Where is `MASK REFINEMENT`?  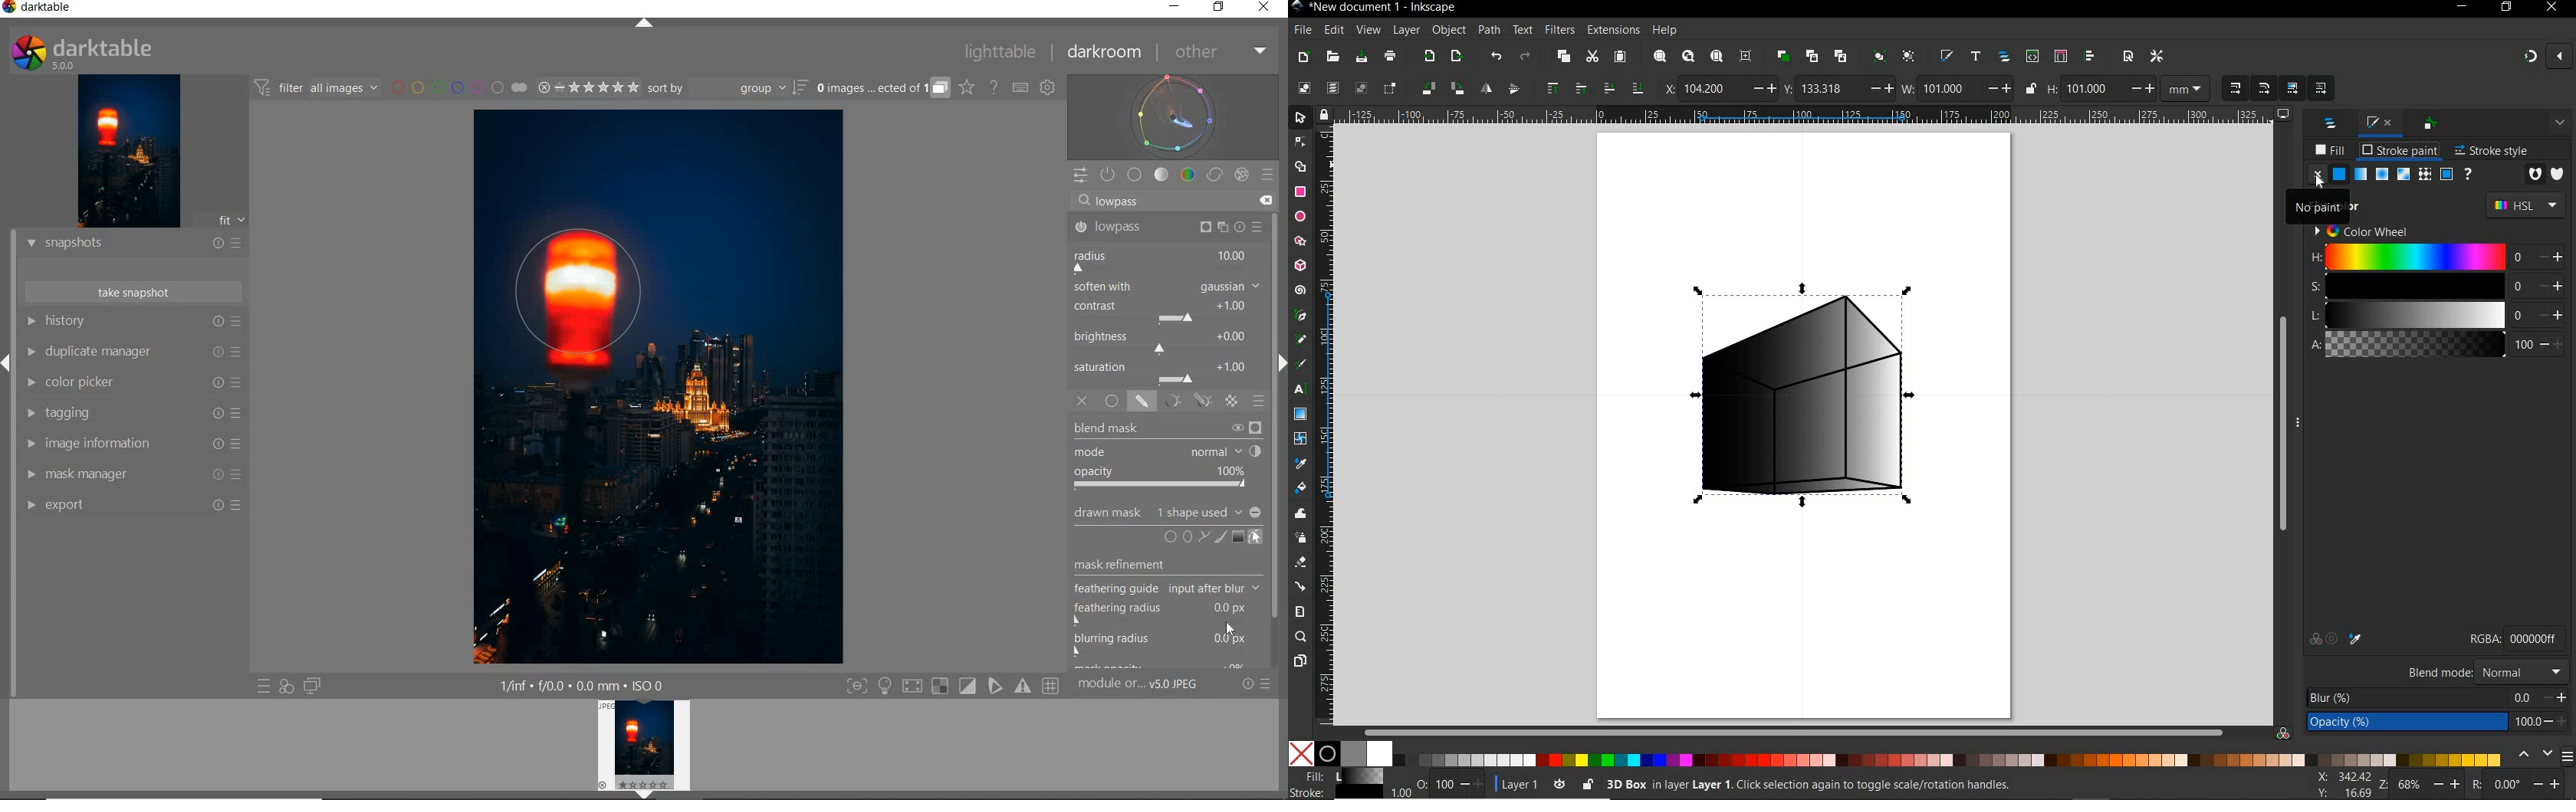
MASK REFINEMENT is located at coordinates (1171, 611).